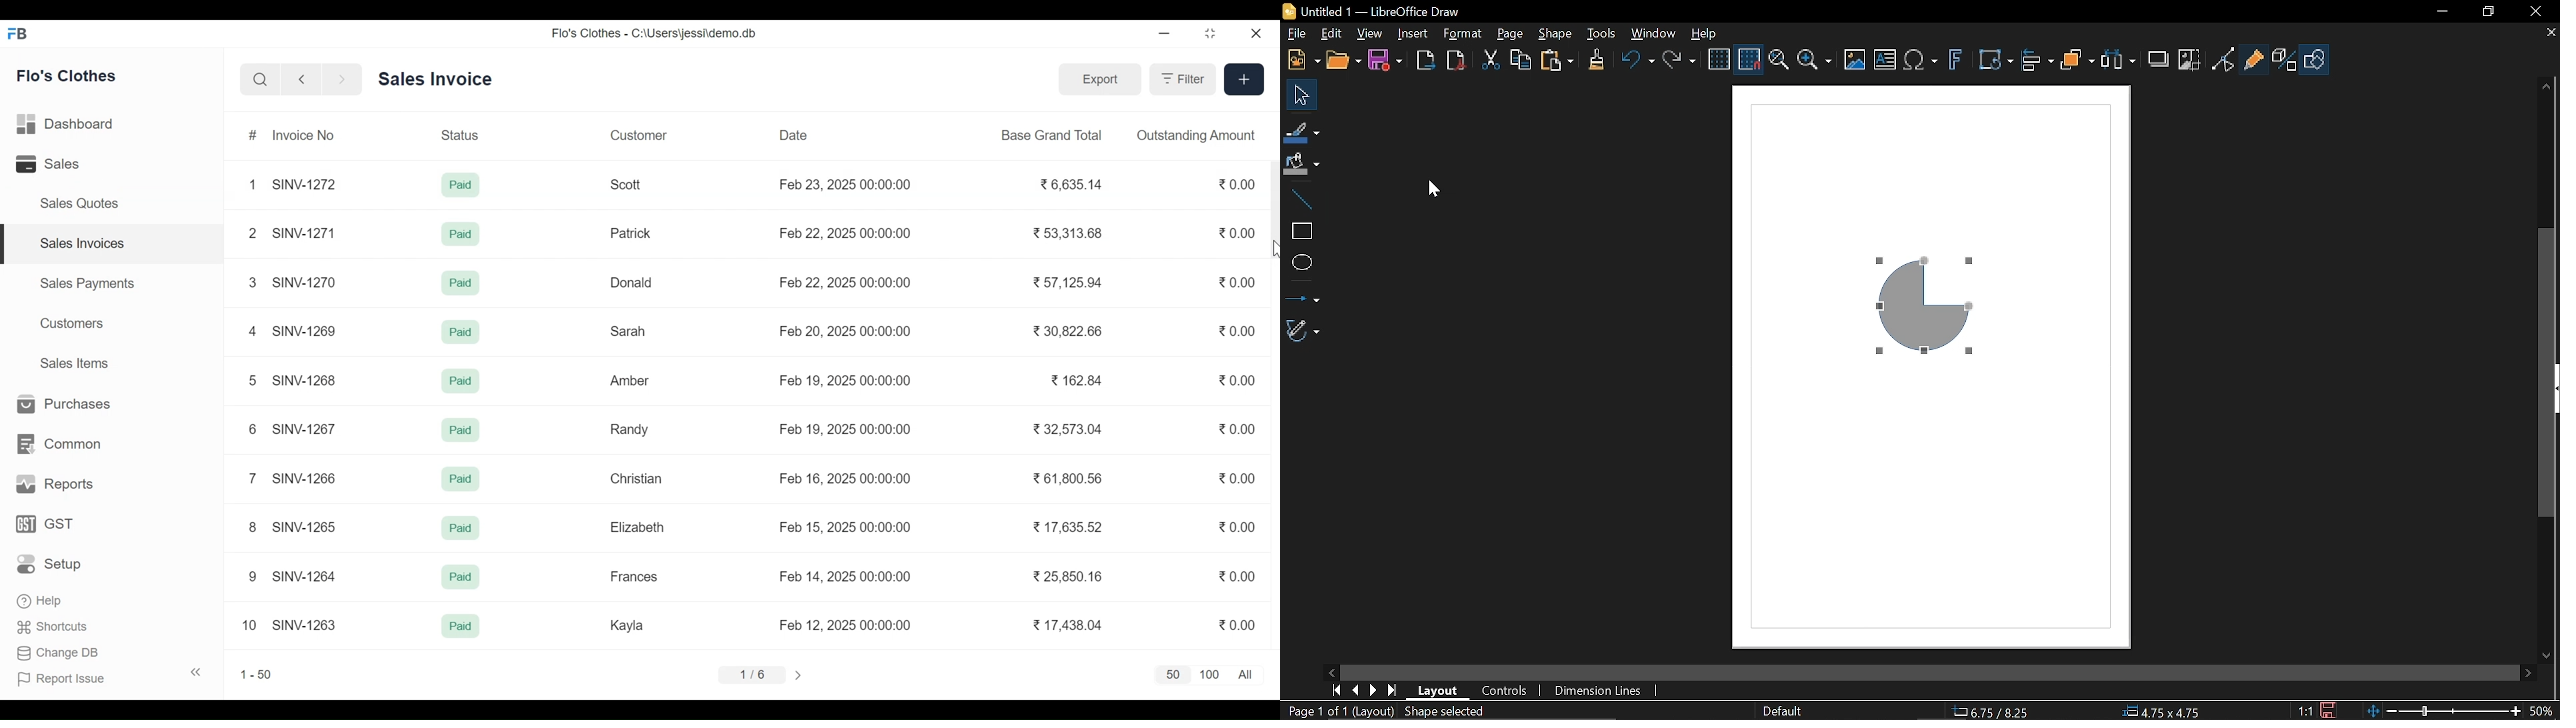  Describe the element at coordinates (1558, 61) in the screenshot. I see `Paste` at that location.